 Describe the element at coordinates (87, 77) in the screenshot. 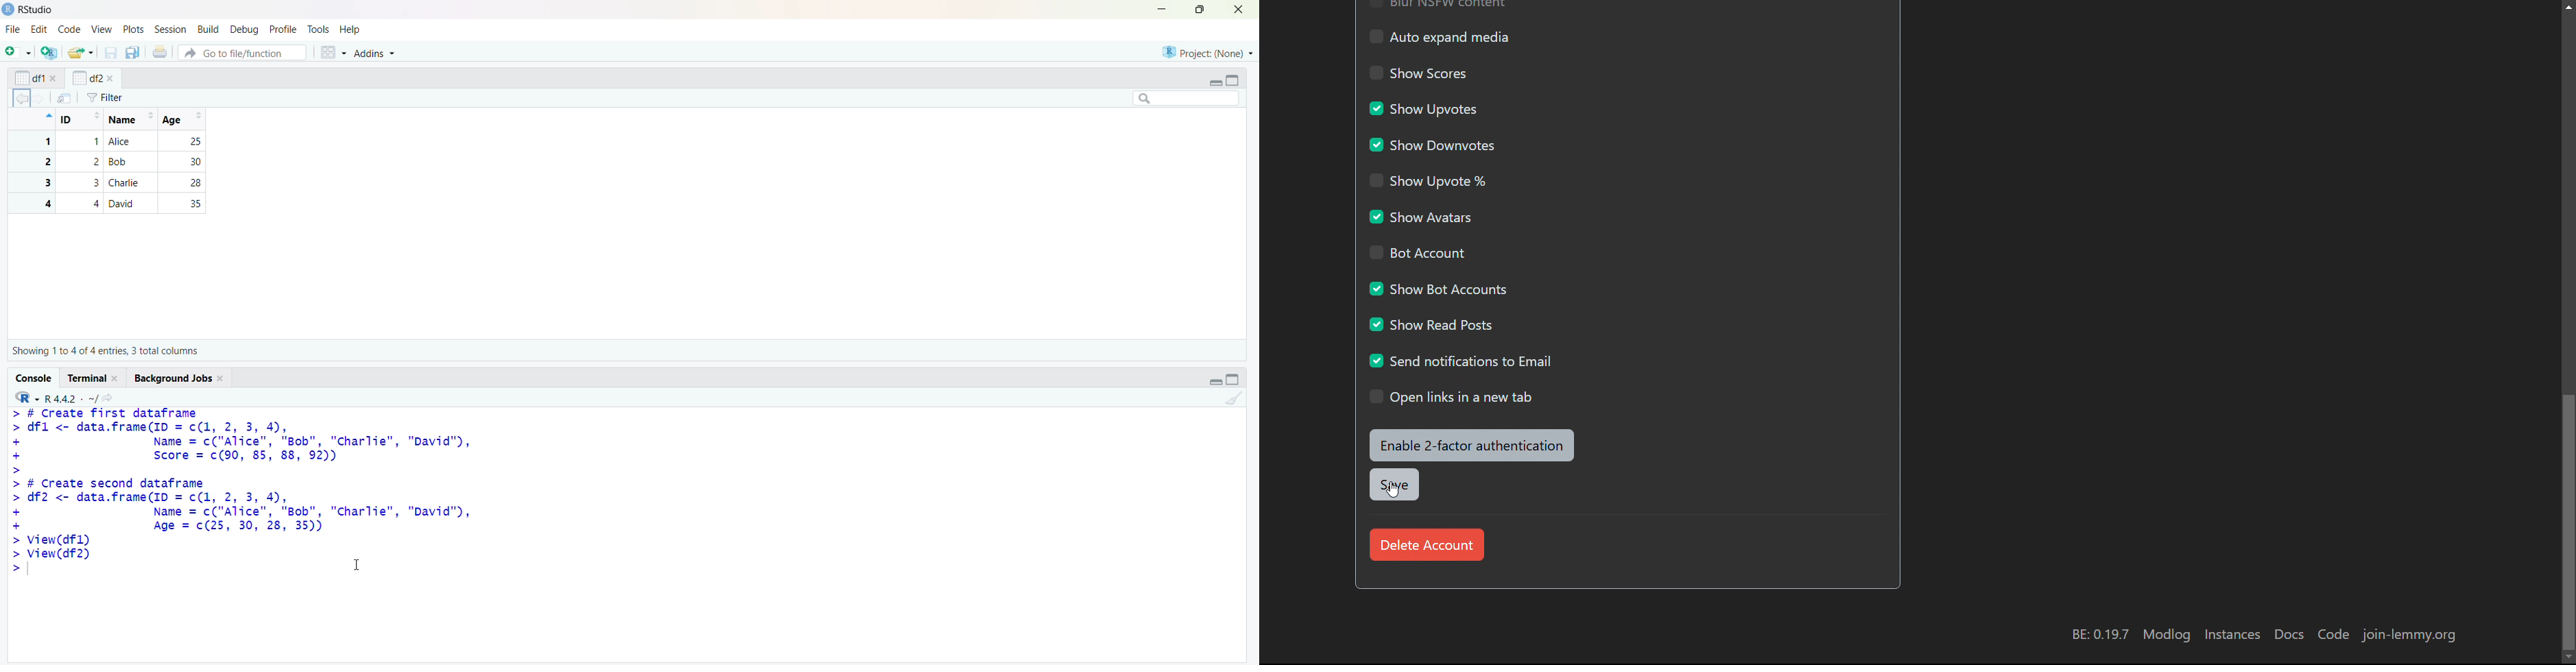

I see `df2` at that location.